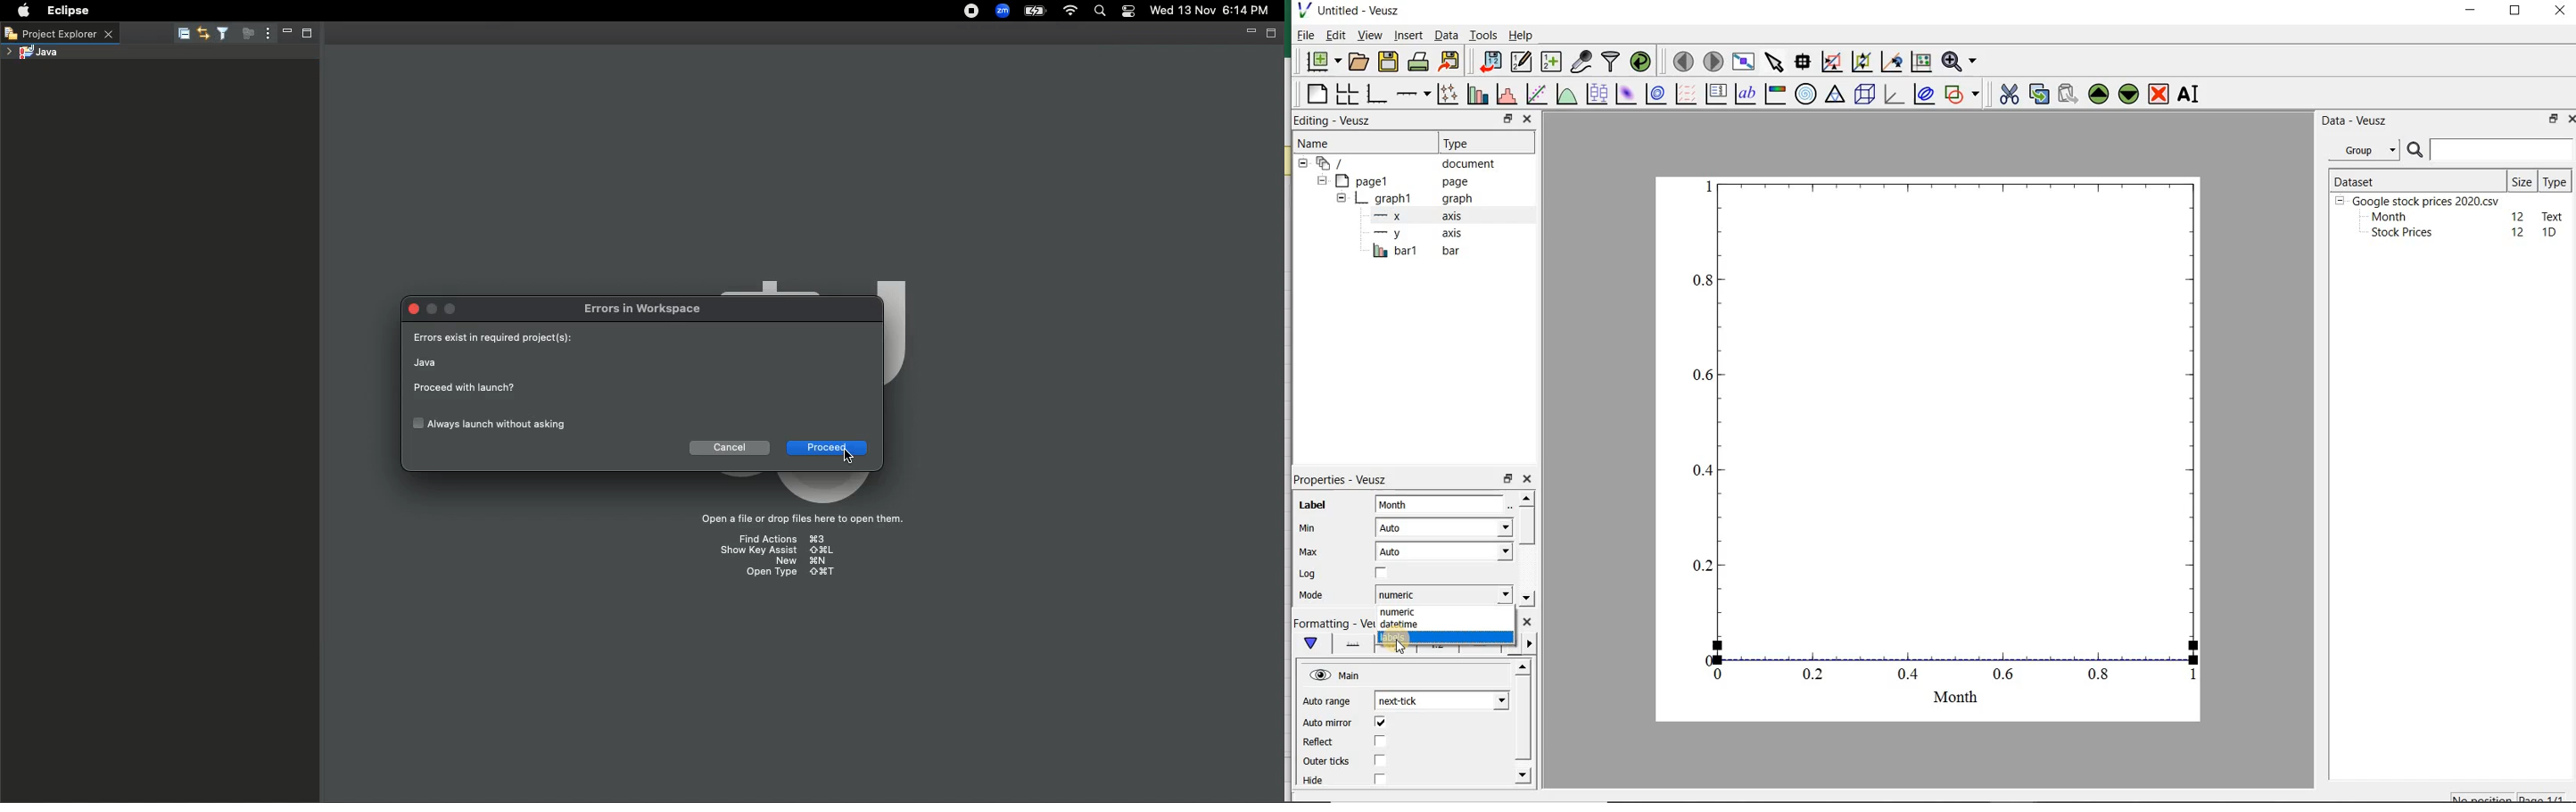  Describe the element at coordinates (1334, 35) in the screenshot. I see `Edit` at that location.